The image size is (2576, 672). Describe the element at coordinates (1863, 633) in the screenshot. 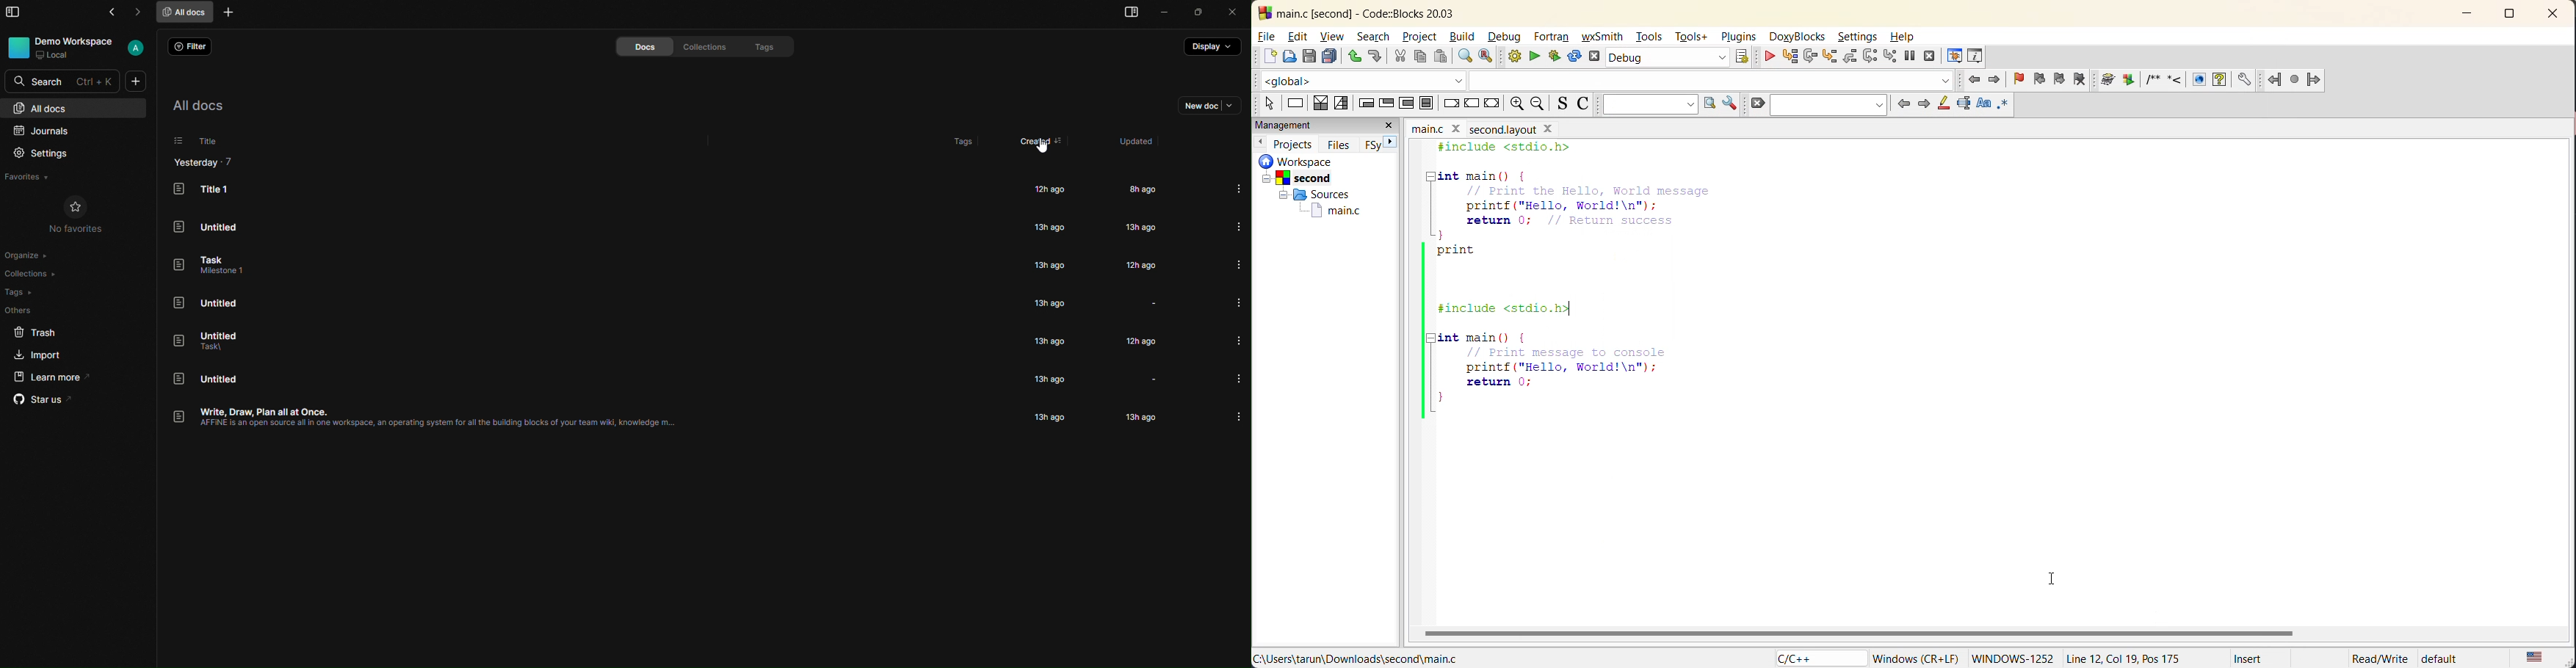

I see `horizontal scroll bar` at that location.